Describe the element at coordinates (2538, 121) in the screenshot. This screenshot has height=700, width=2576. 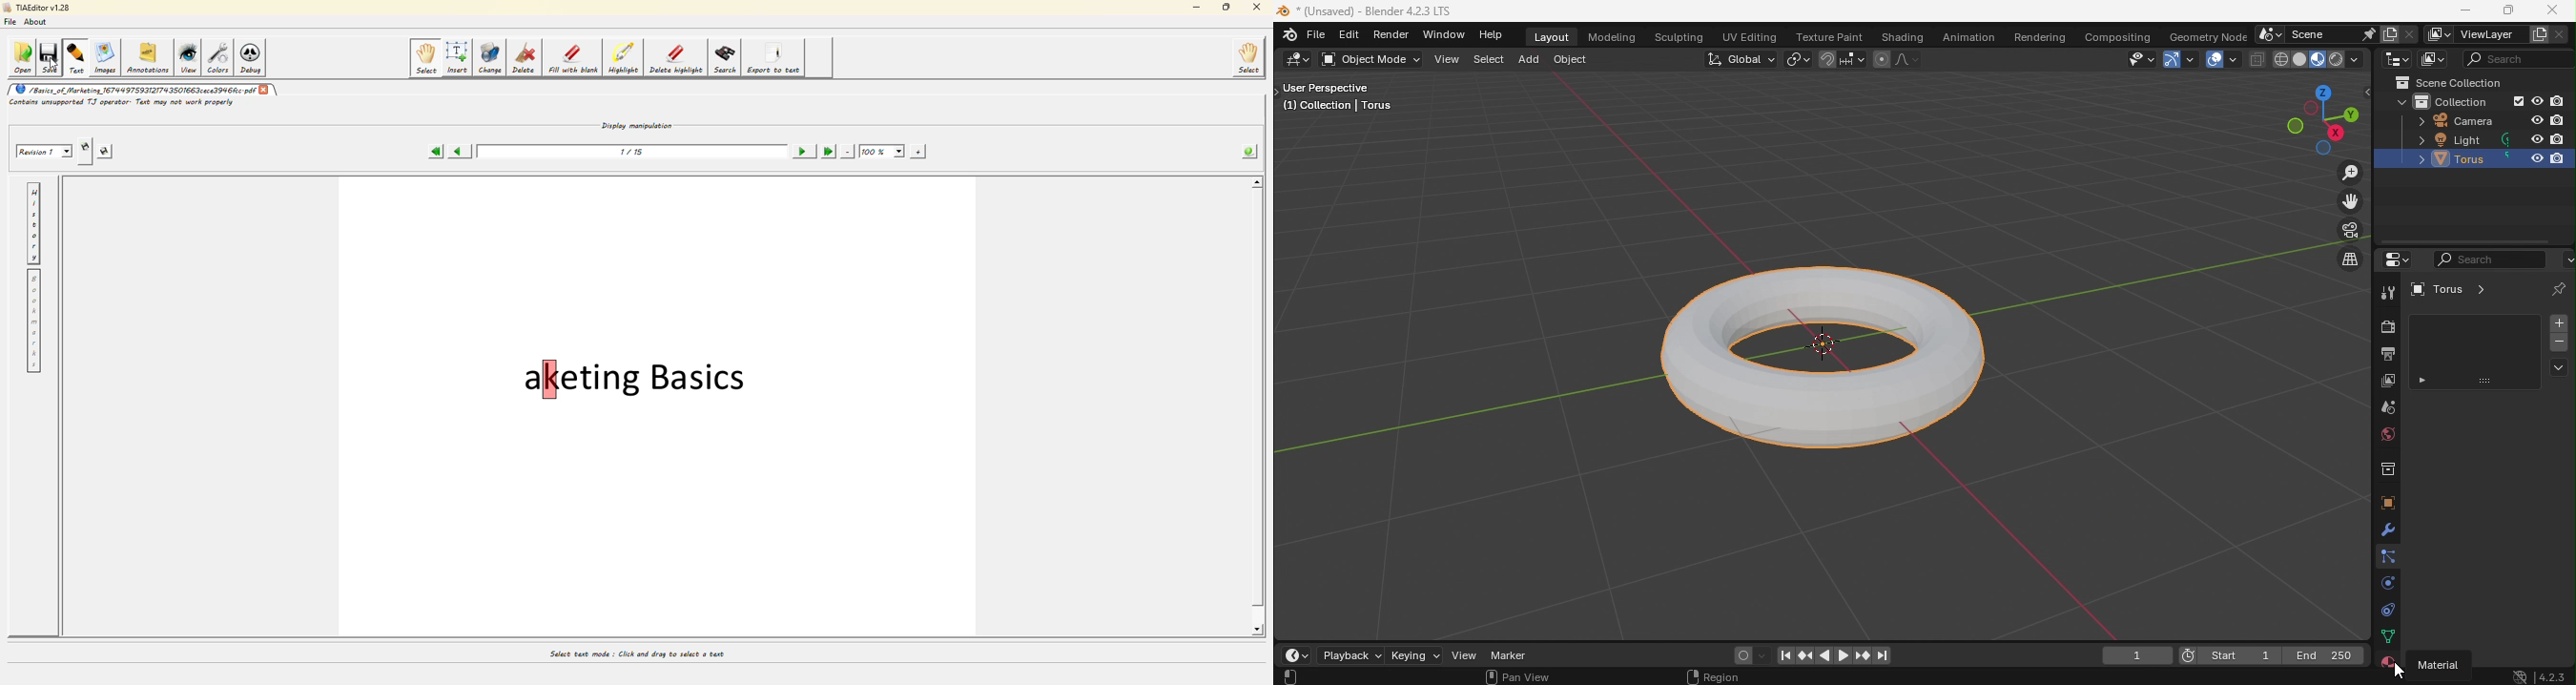
I see `Hide in viewpoint` at that location.